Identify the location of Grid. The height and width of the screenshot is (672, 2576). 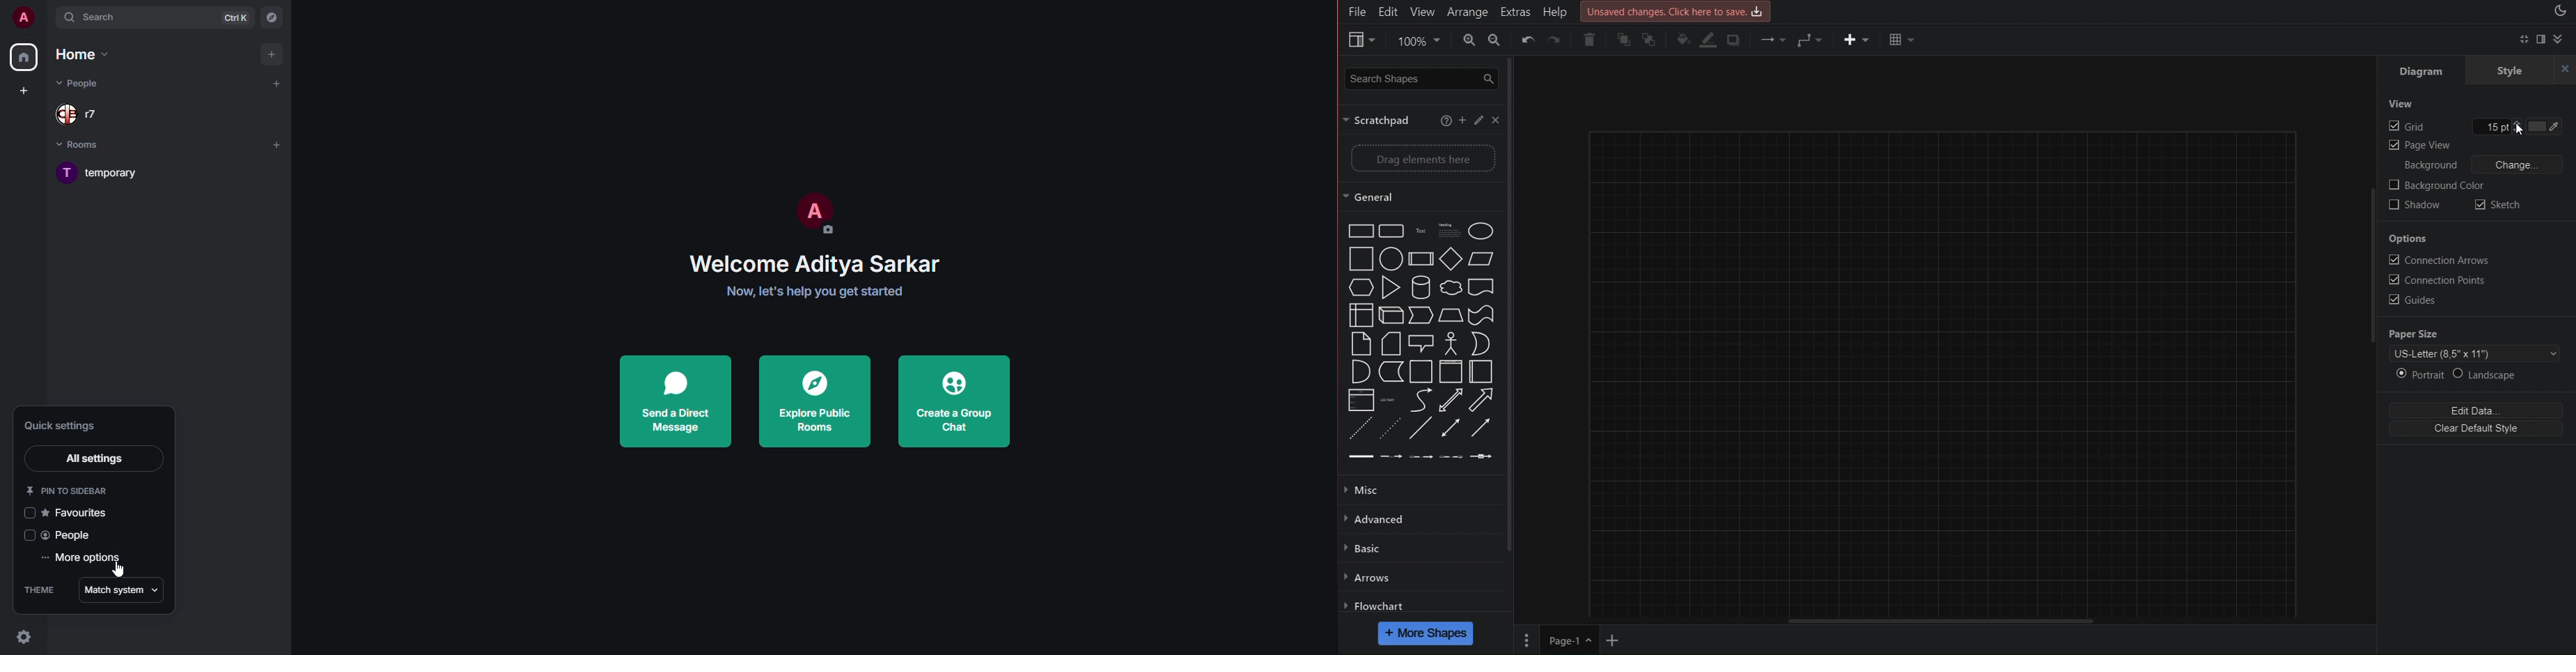
(2407, 128).